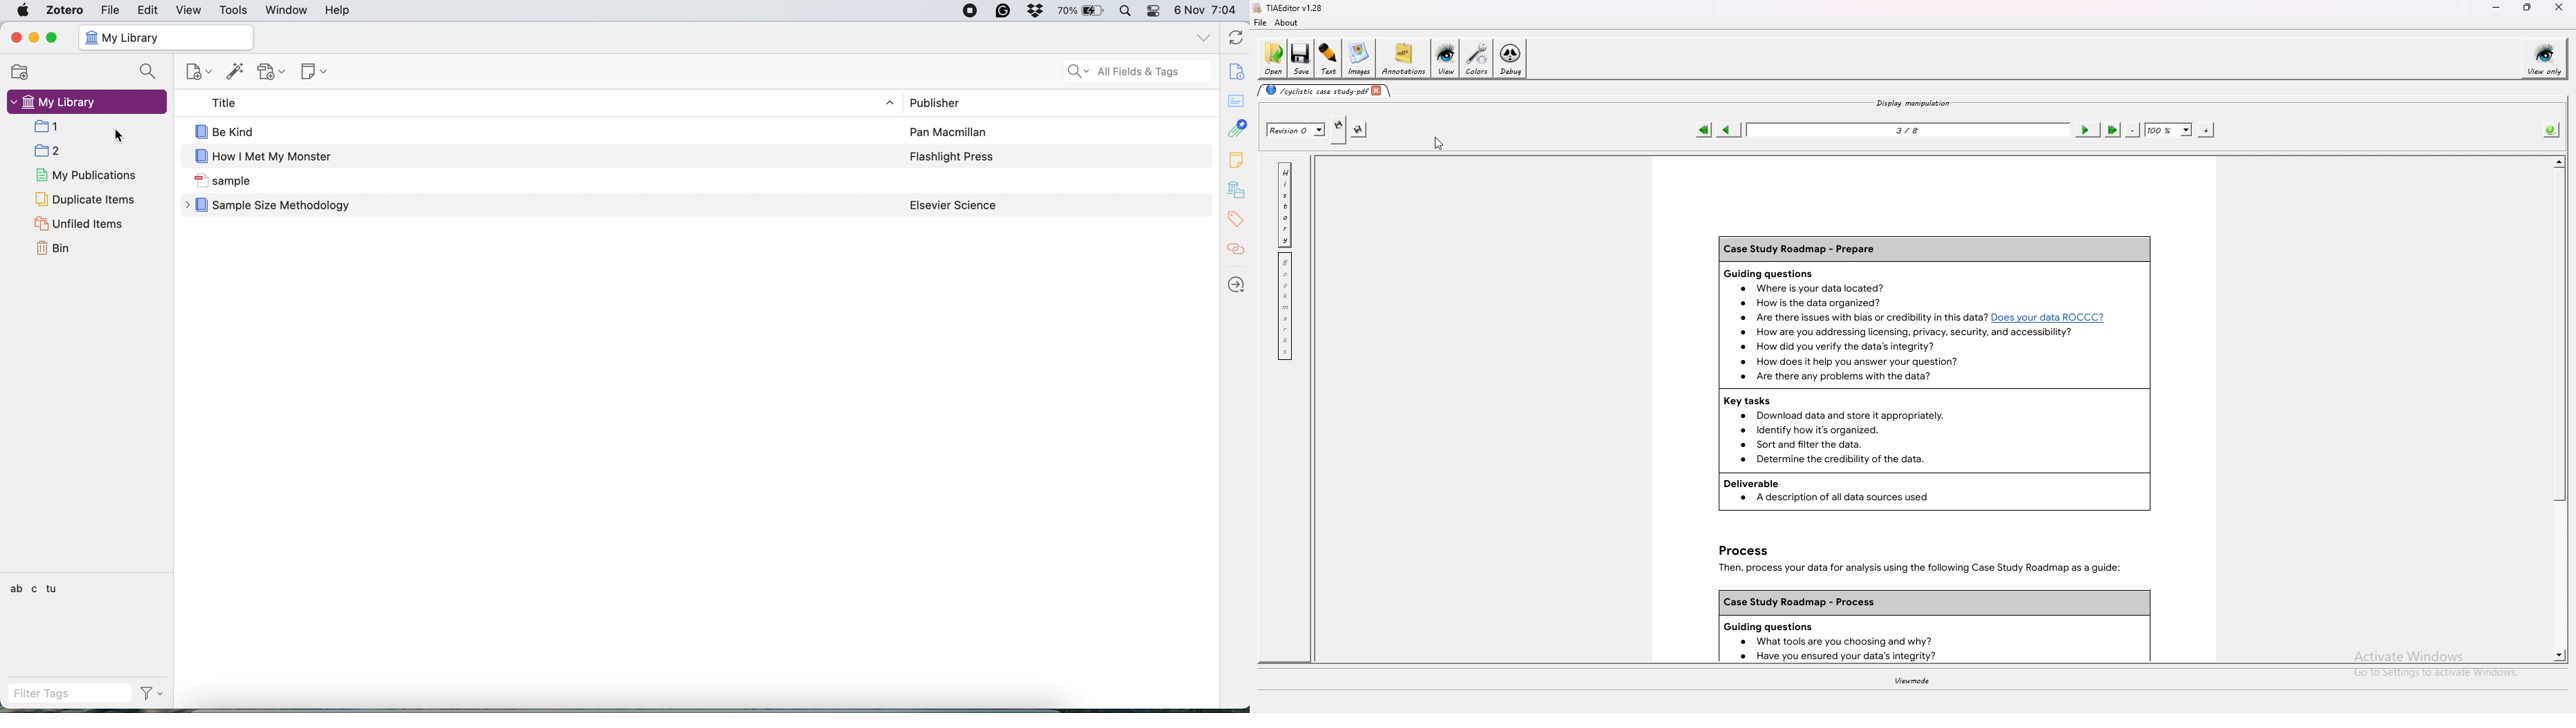  I want to click on window, so click(286, 11).